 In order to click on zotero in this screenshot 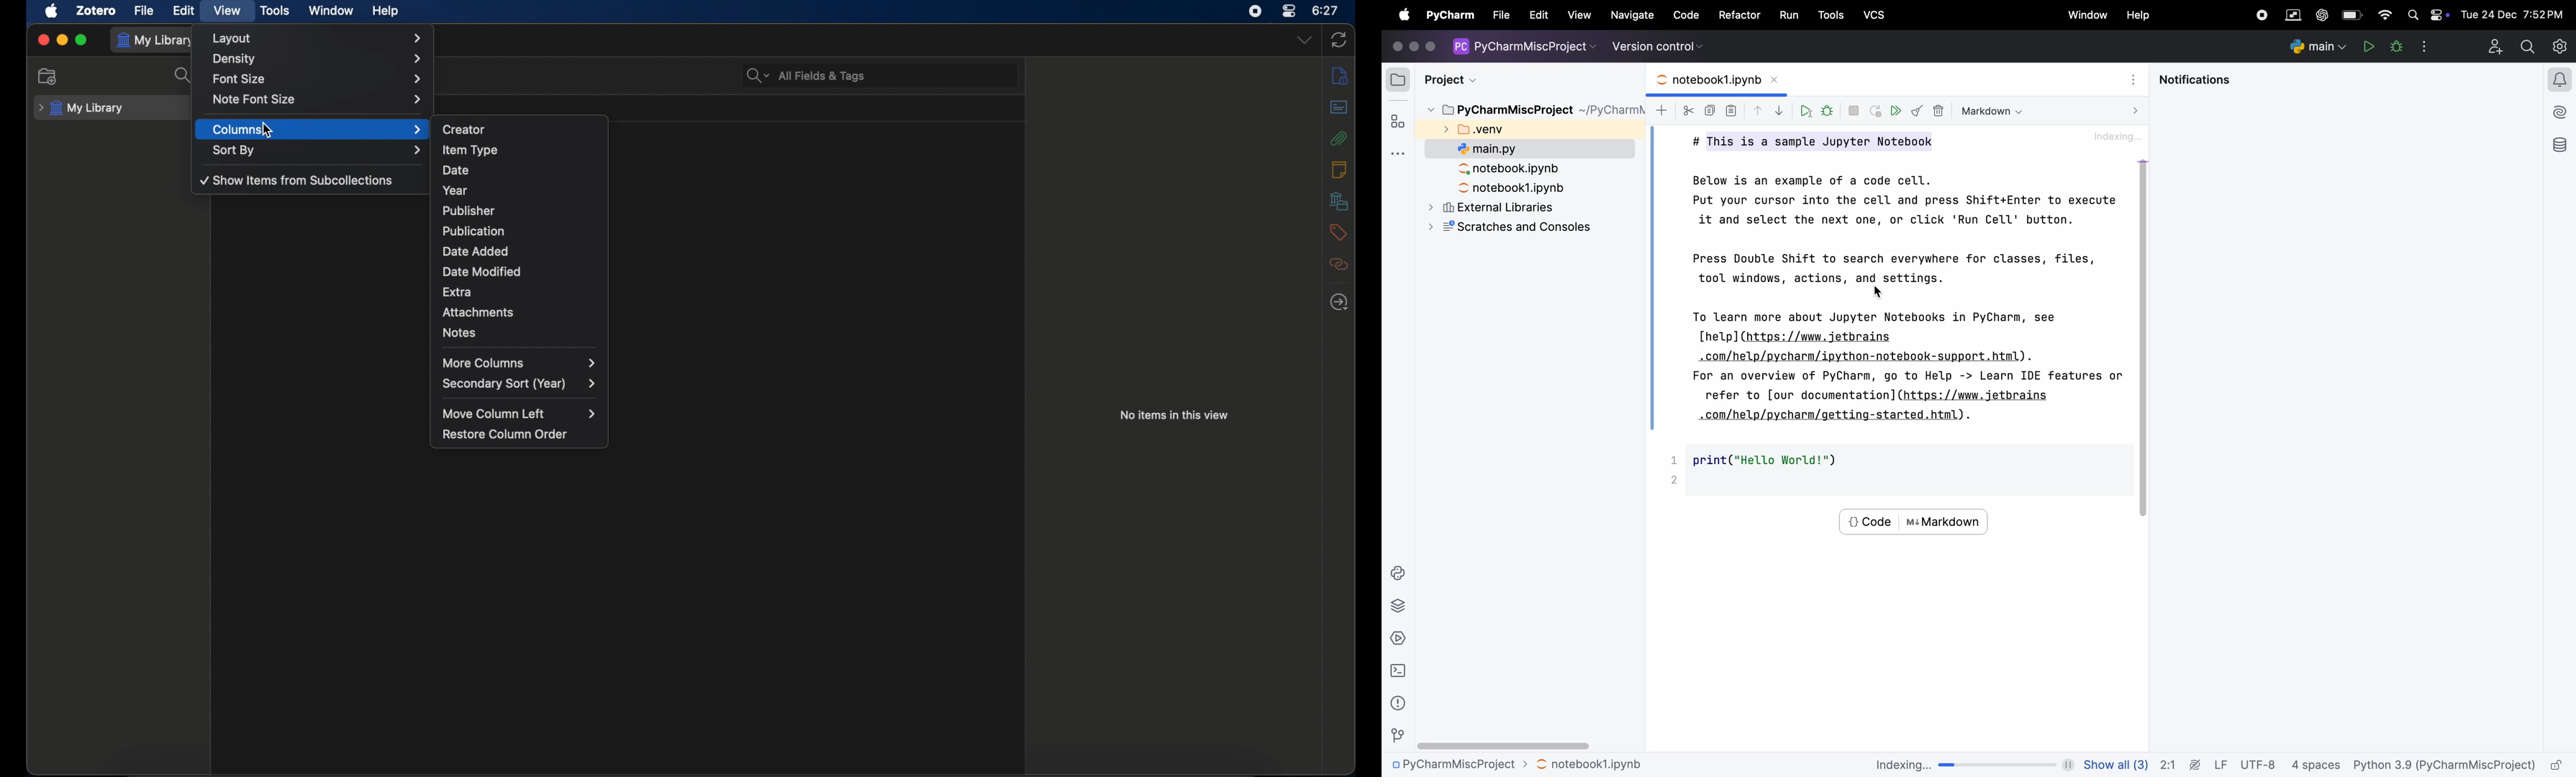, I will do `click(96, 10)`.